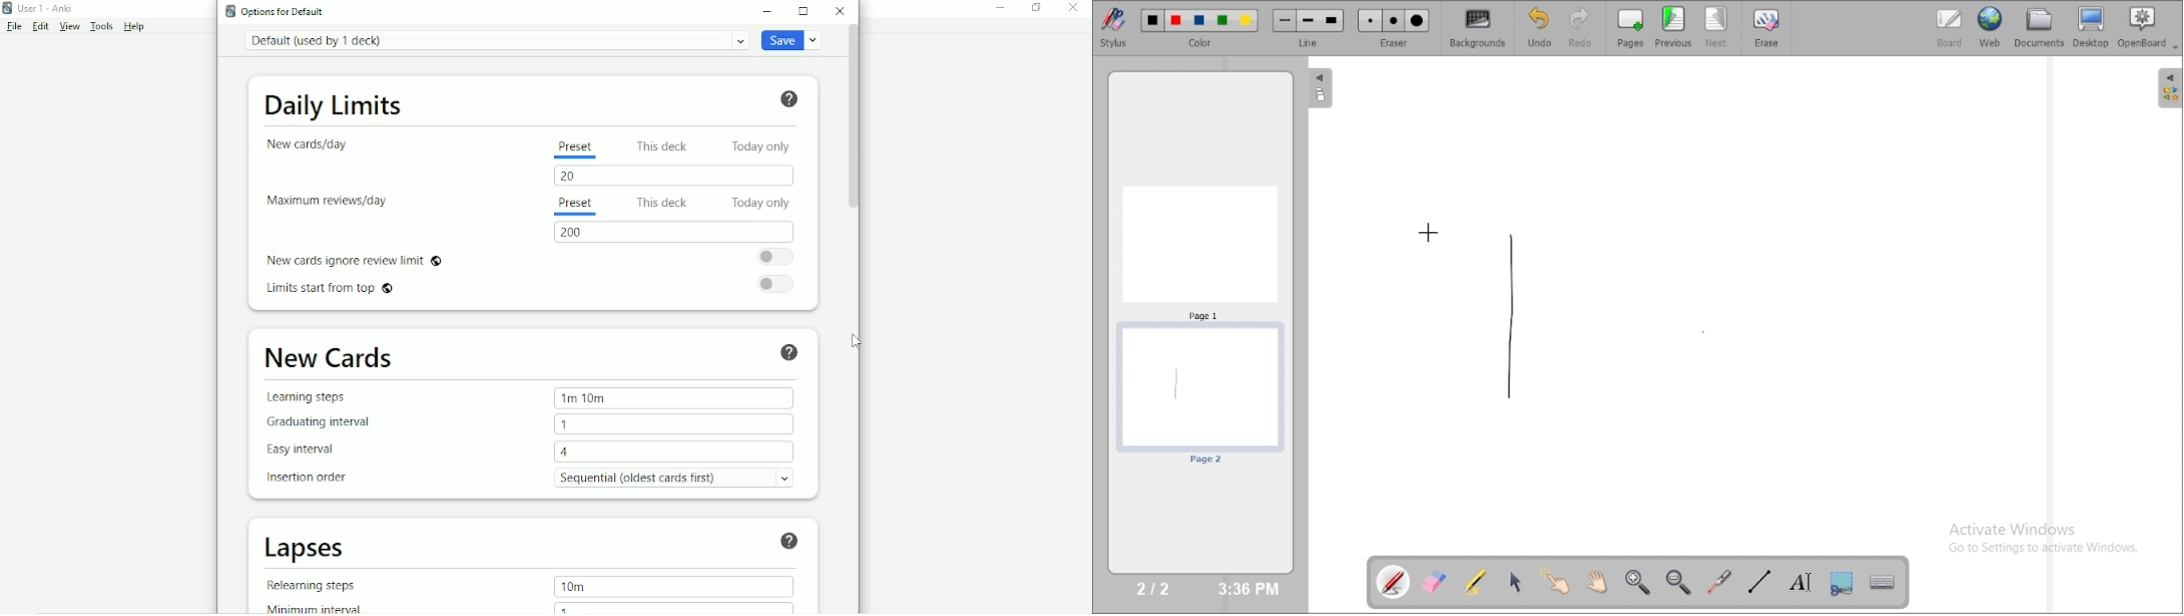 This screenshot has width=2184, height=616. What do you see at coordinates (575, 148) in the screenshot?
I see `Preset` at bounding box center [575, 148].